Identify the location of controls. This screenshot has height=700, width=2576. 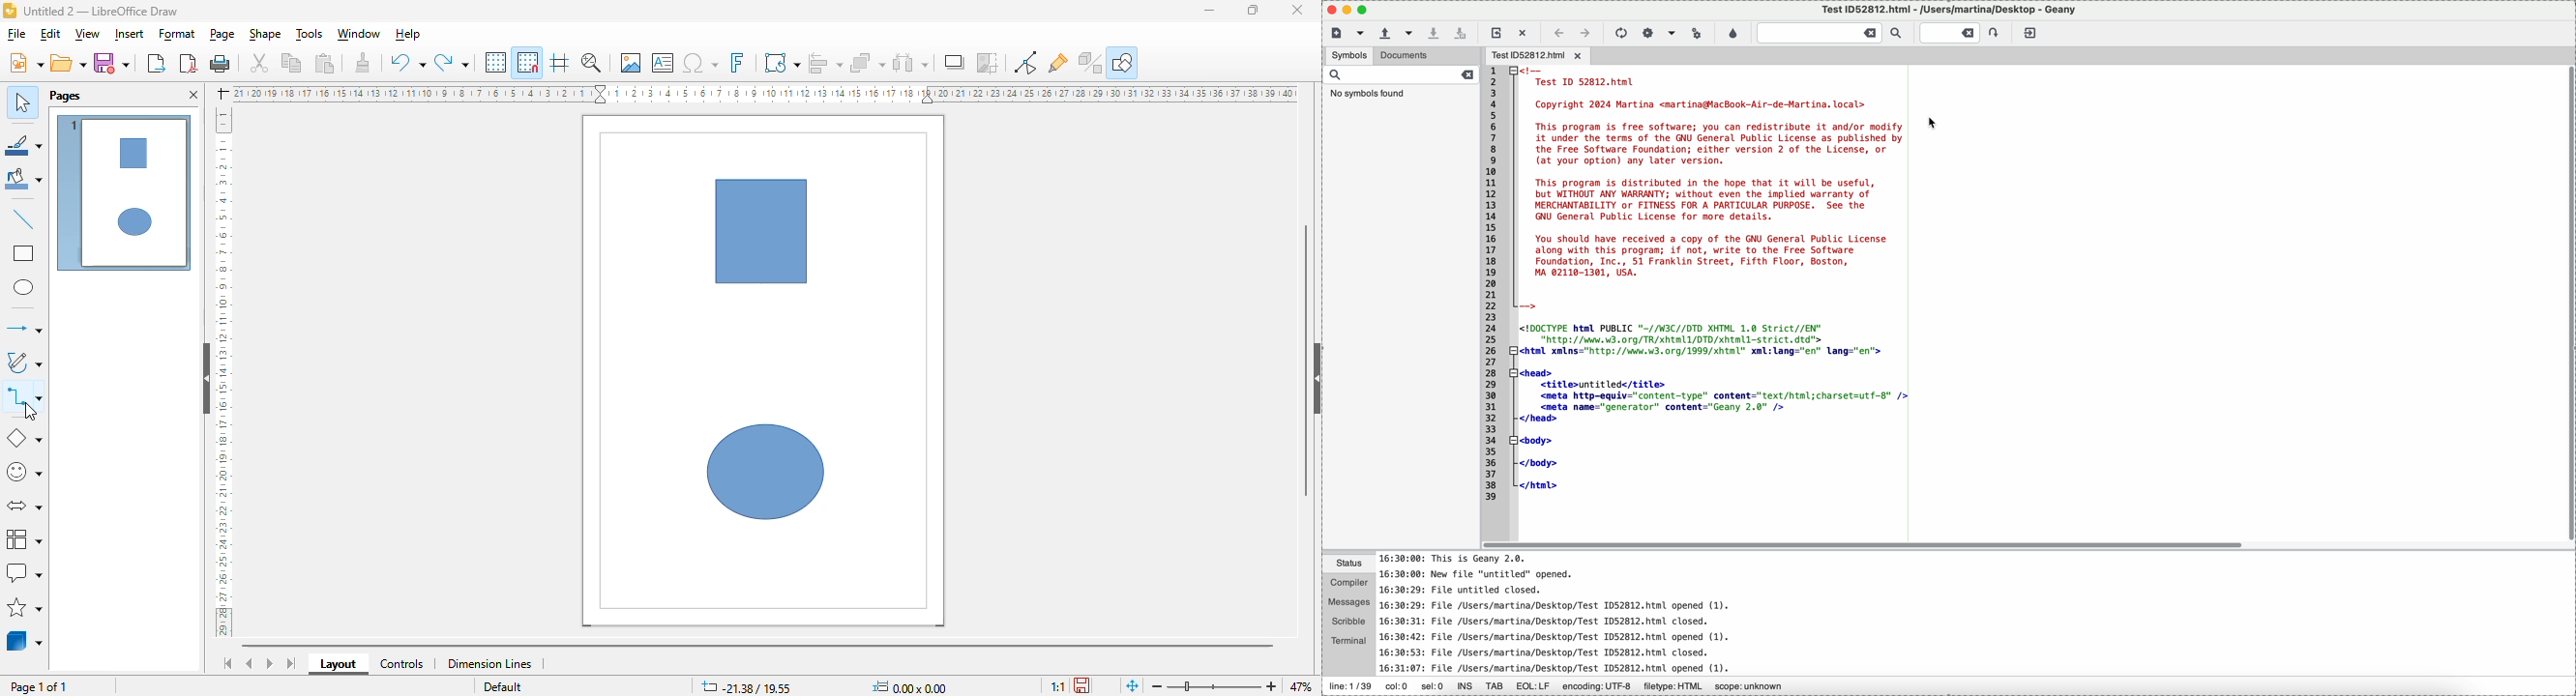
(402, 664).